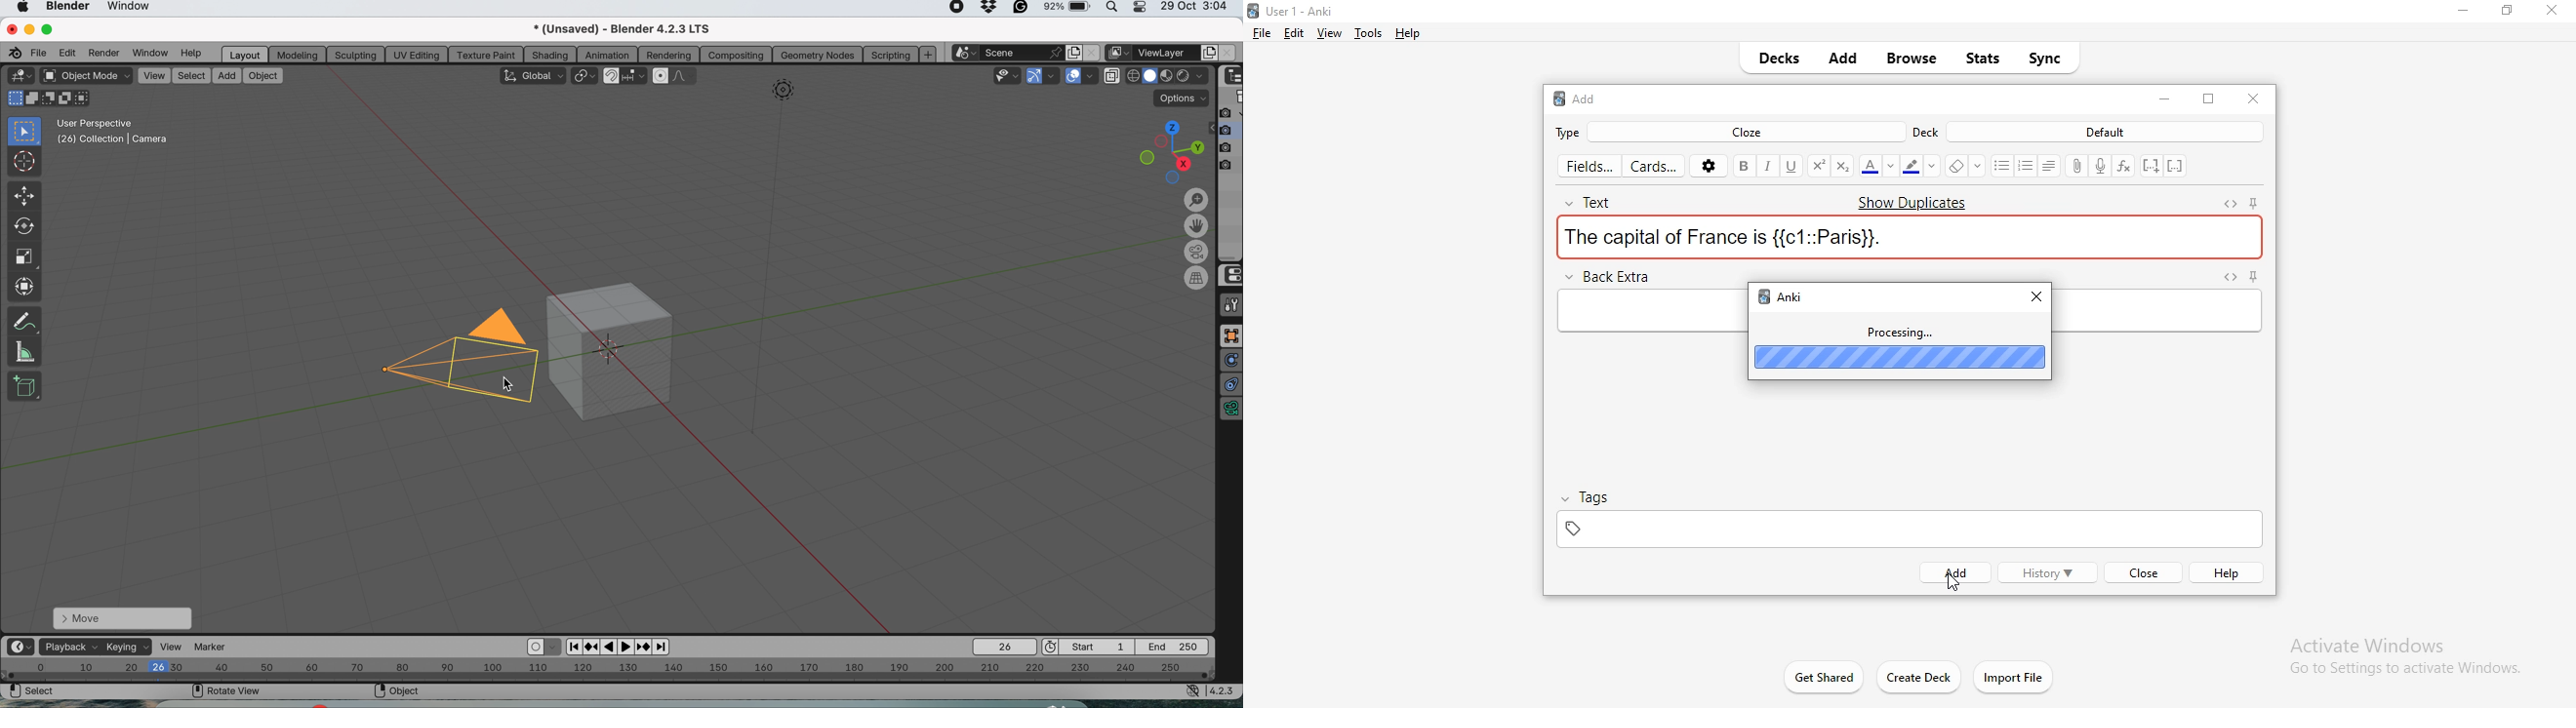  I want to click on Anki, so click(1308, 9).